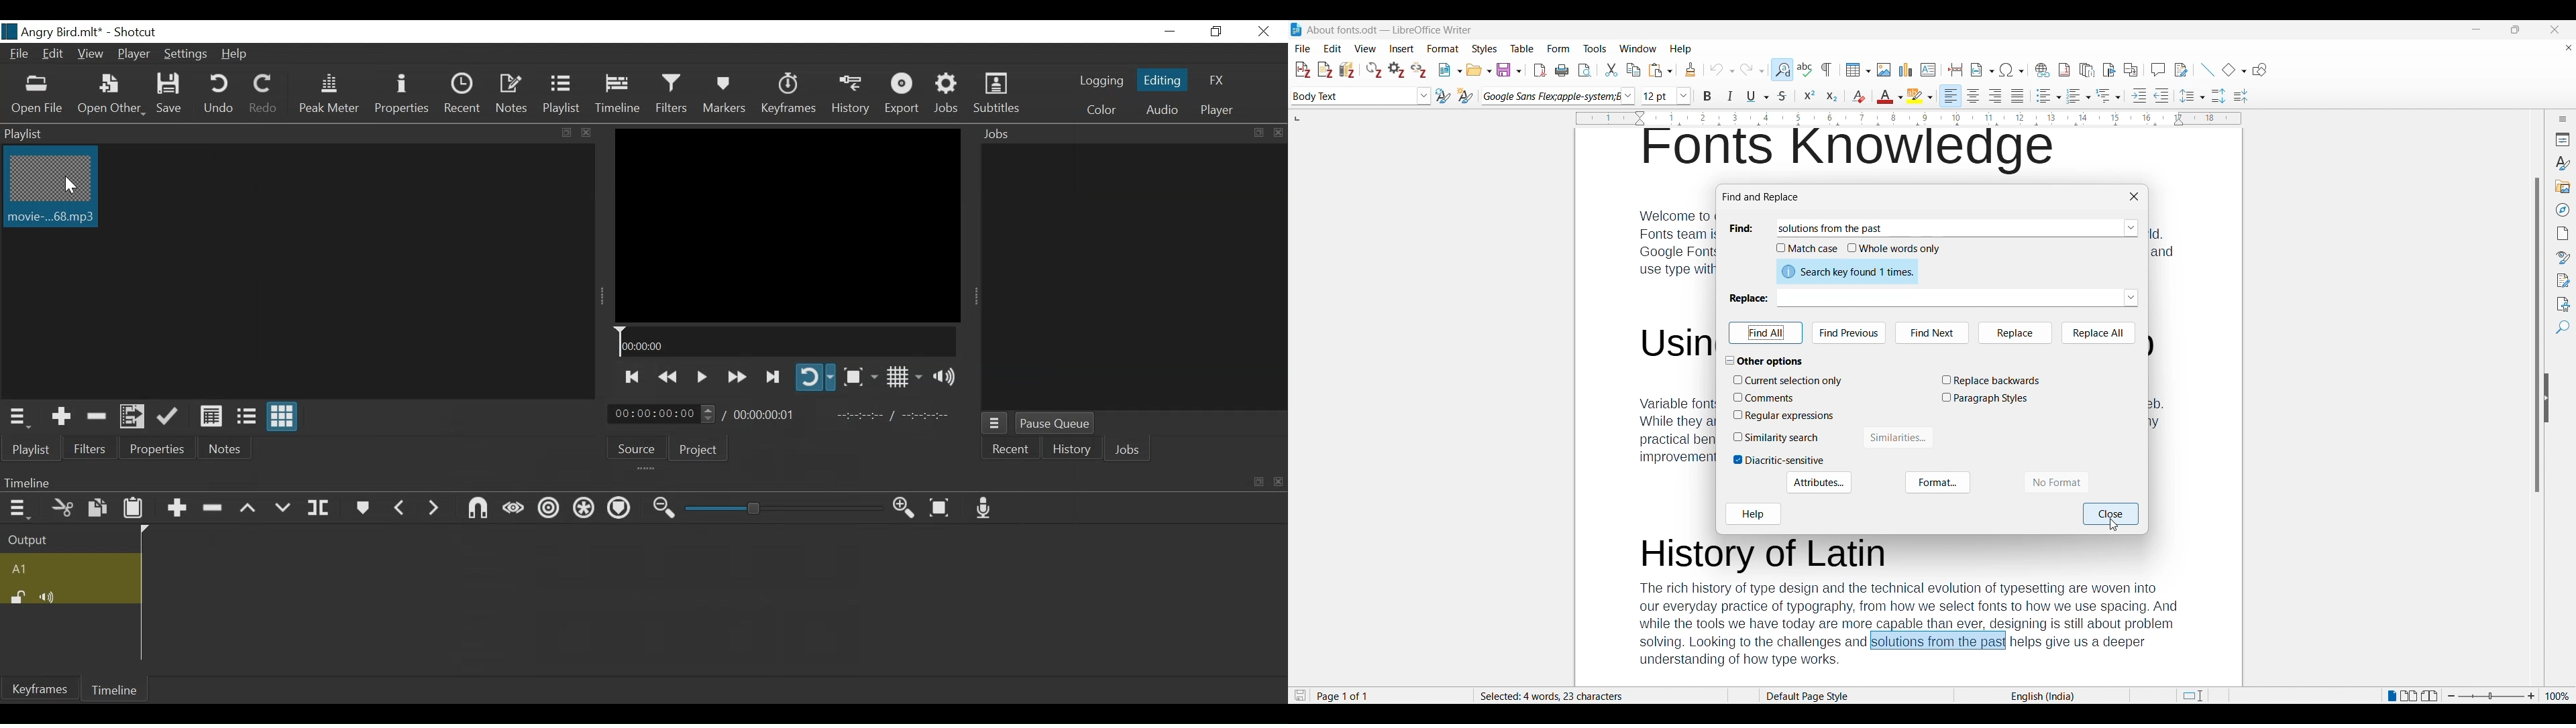 The height and width of the screenshot is (728, 2576). I want to click on Shotcut, so click(136, 33).